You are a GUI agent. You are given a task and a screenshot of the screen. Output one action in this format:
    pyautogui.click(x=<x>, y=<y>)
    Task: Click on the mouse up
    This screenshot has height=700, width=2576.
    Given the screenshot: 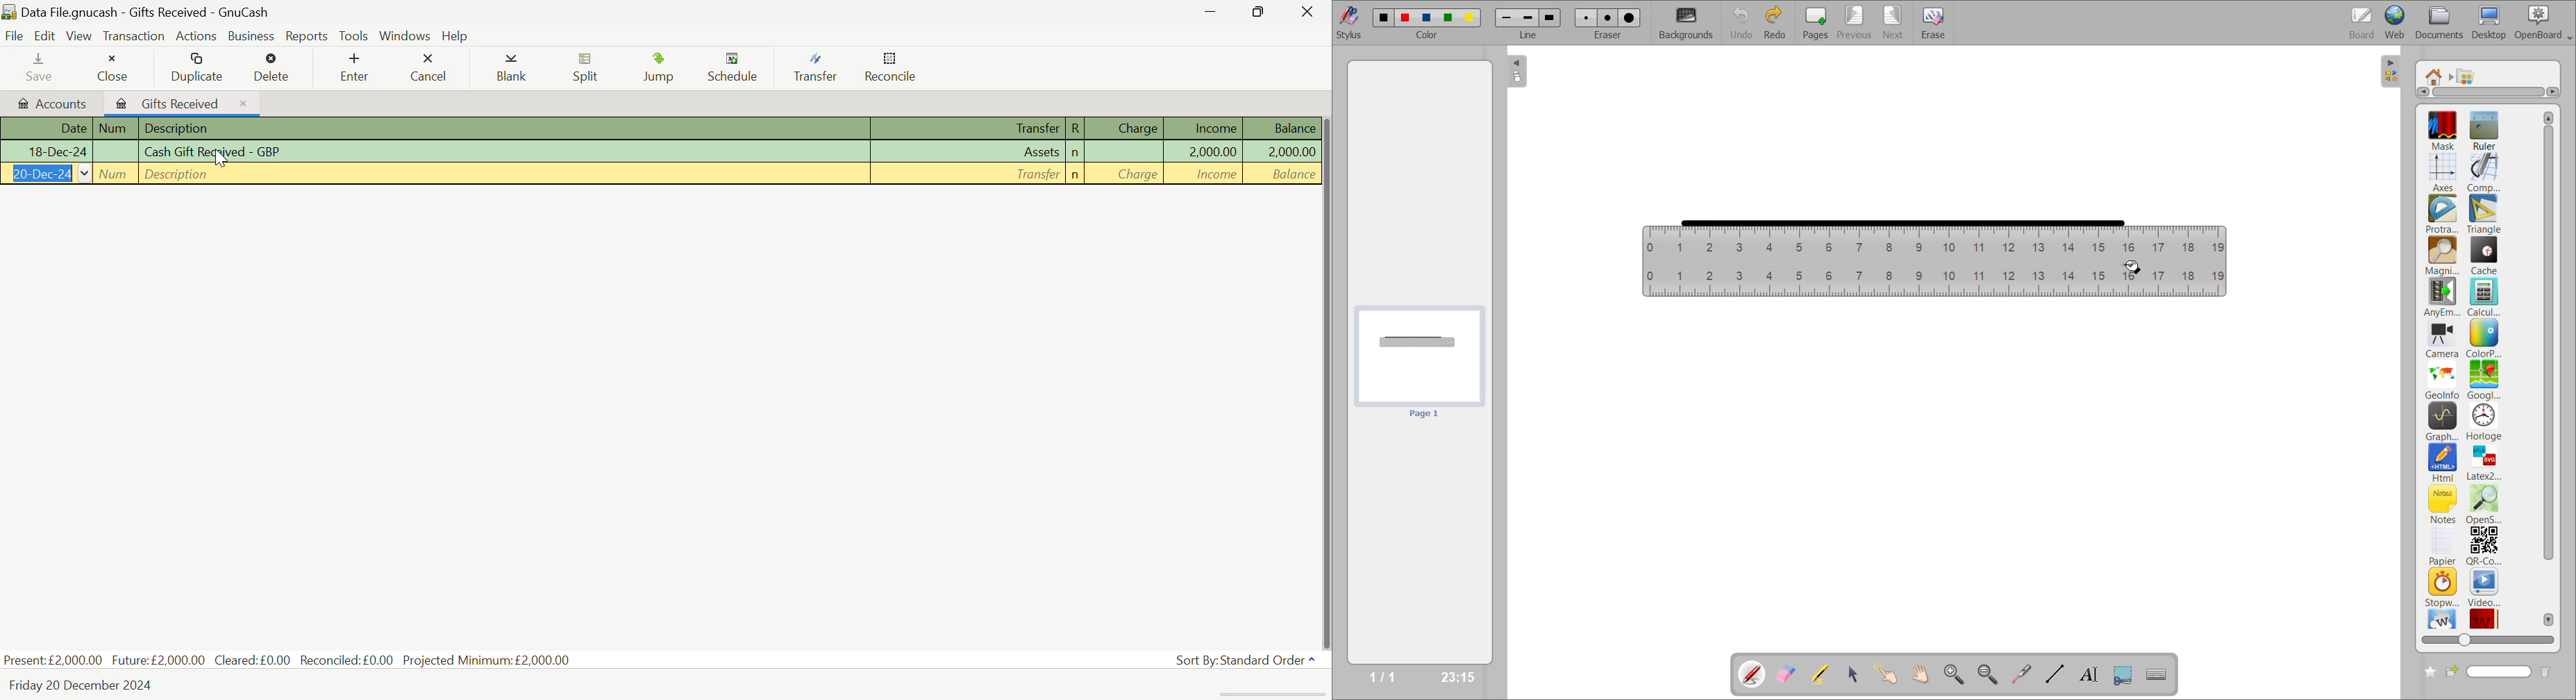 What is the action you would take?
    pyautogui.click(x=2133, y=269)
    